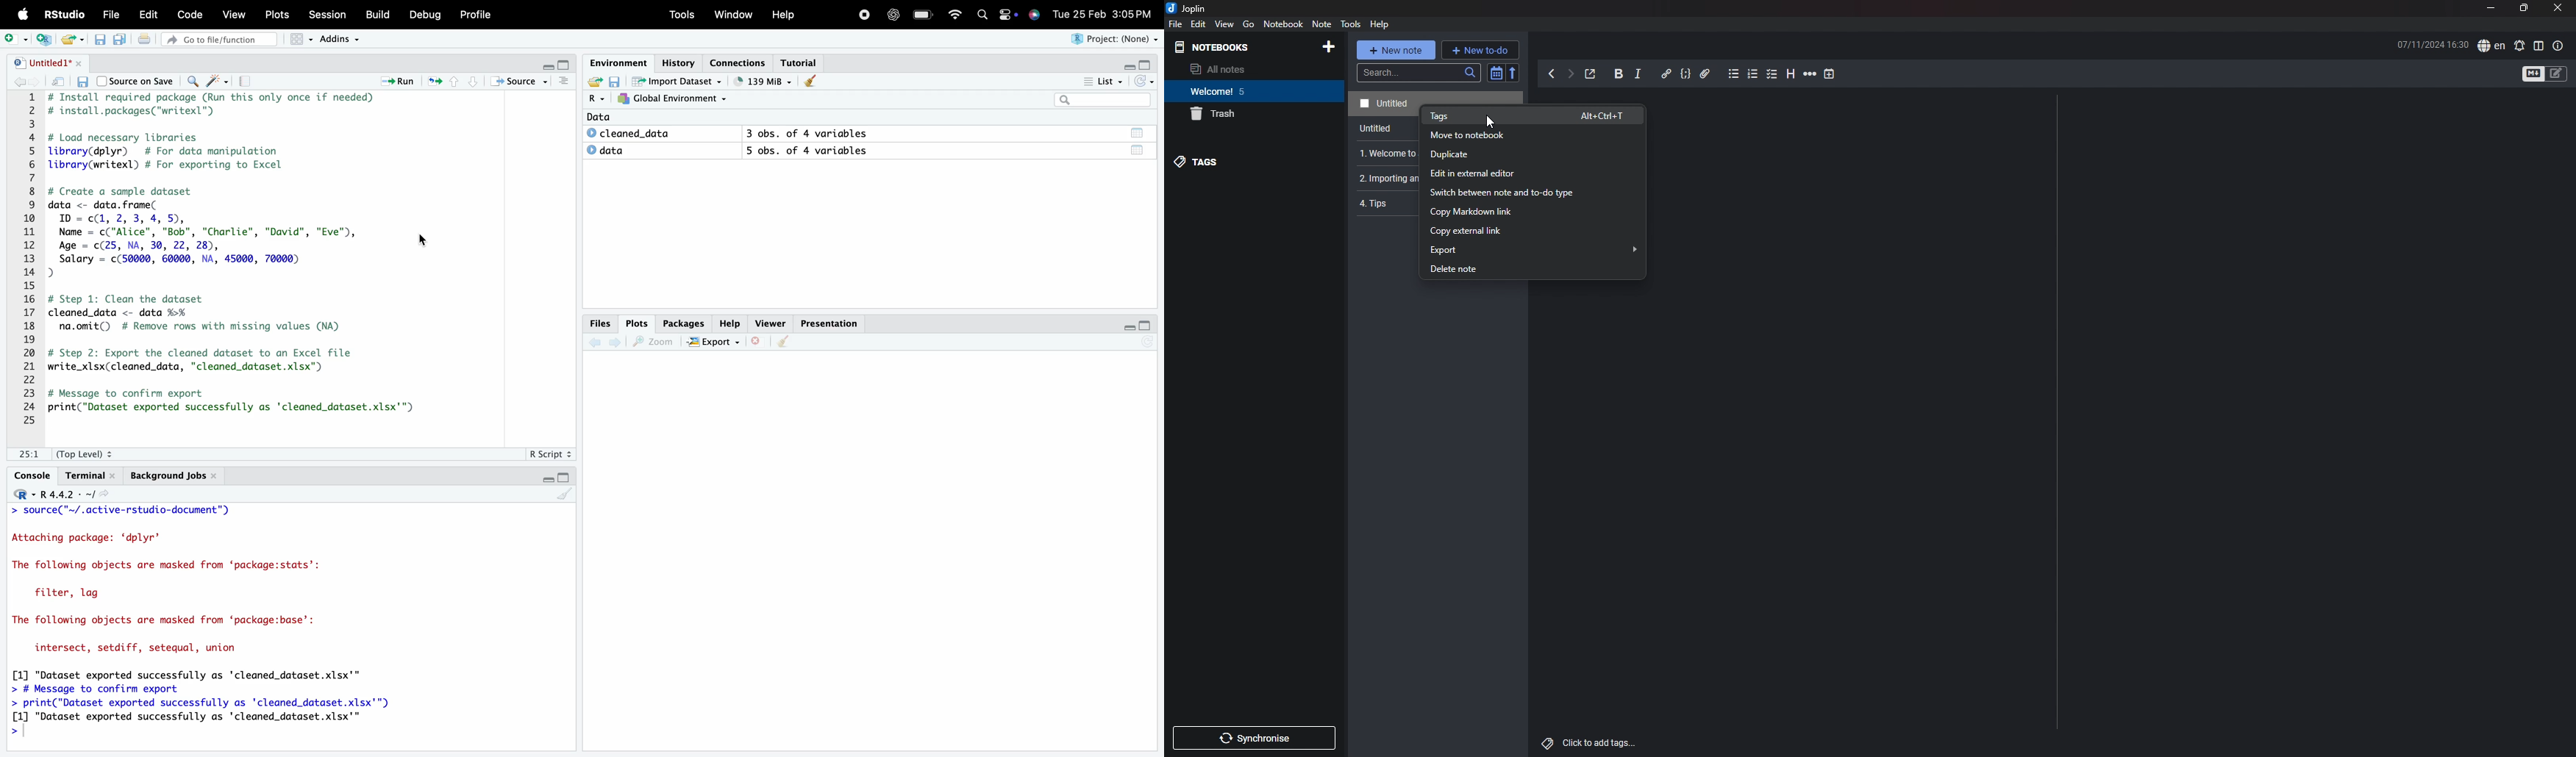 The height and width of the screenshot is (784, 2576). Describe the element at coordinates (1137, 152) in the screenshot. I see `Data/Table` at that location.